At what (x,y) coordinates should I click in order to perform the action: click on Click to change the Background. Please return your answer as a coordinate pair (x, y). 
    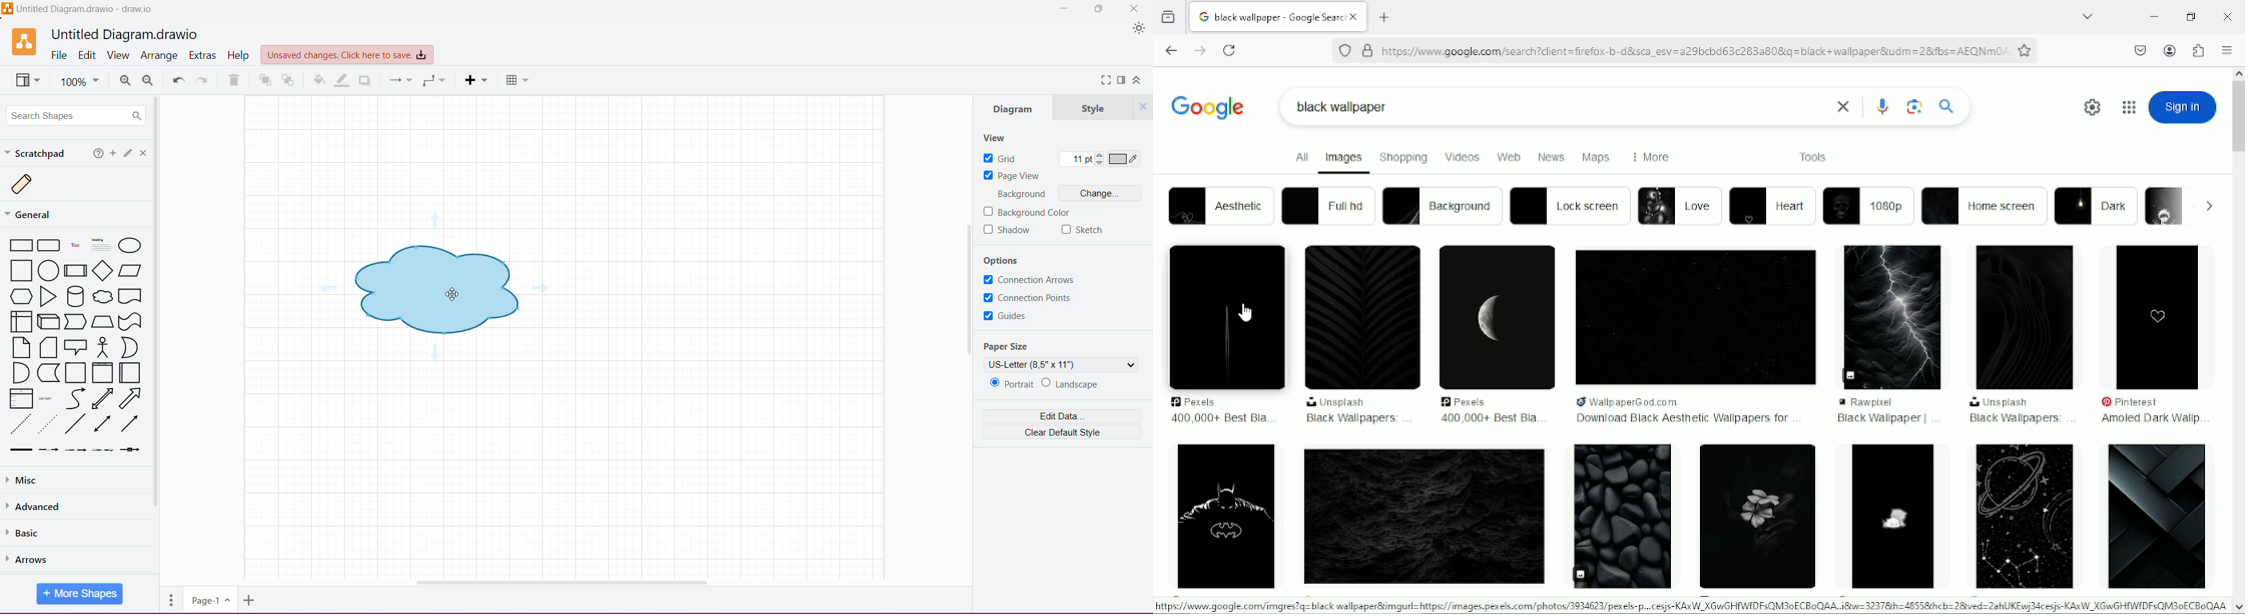
    Looking at the image, I should click on (1101, 194).